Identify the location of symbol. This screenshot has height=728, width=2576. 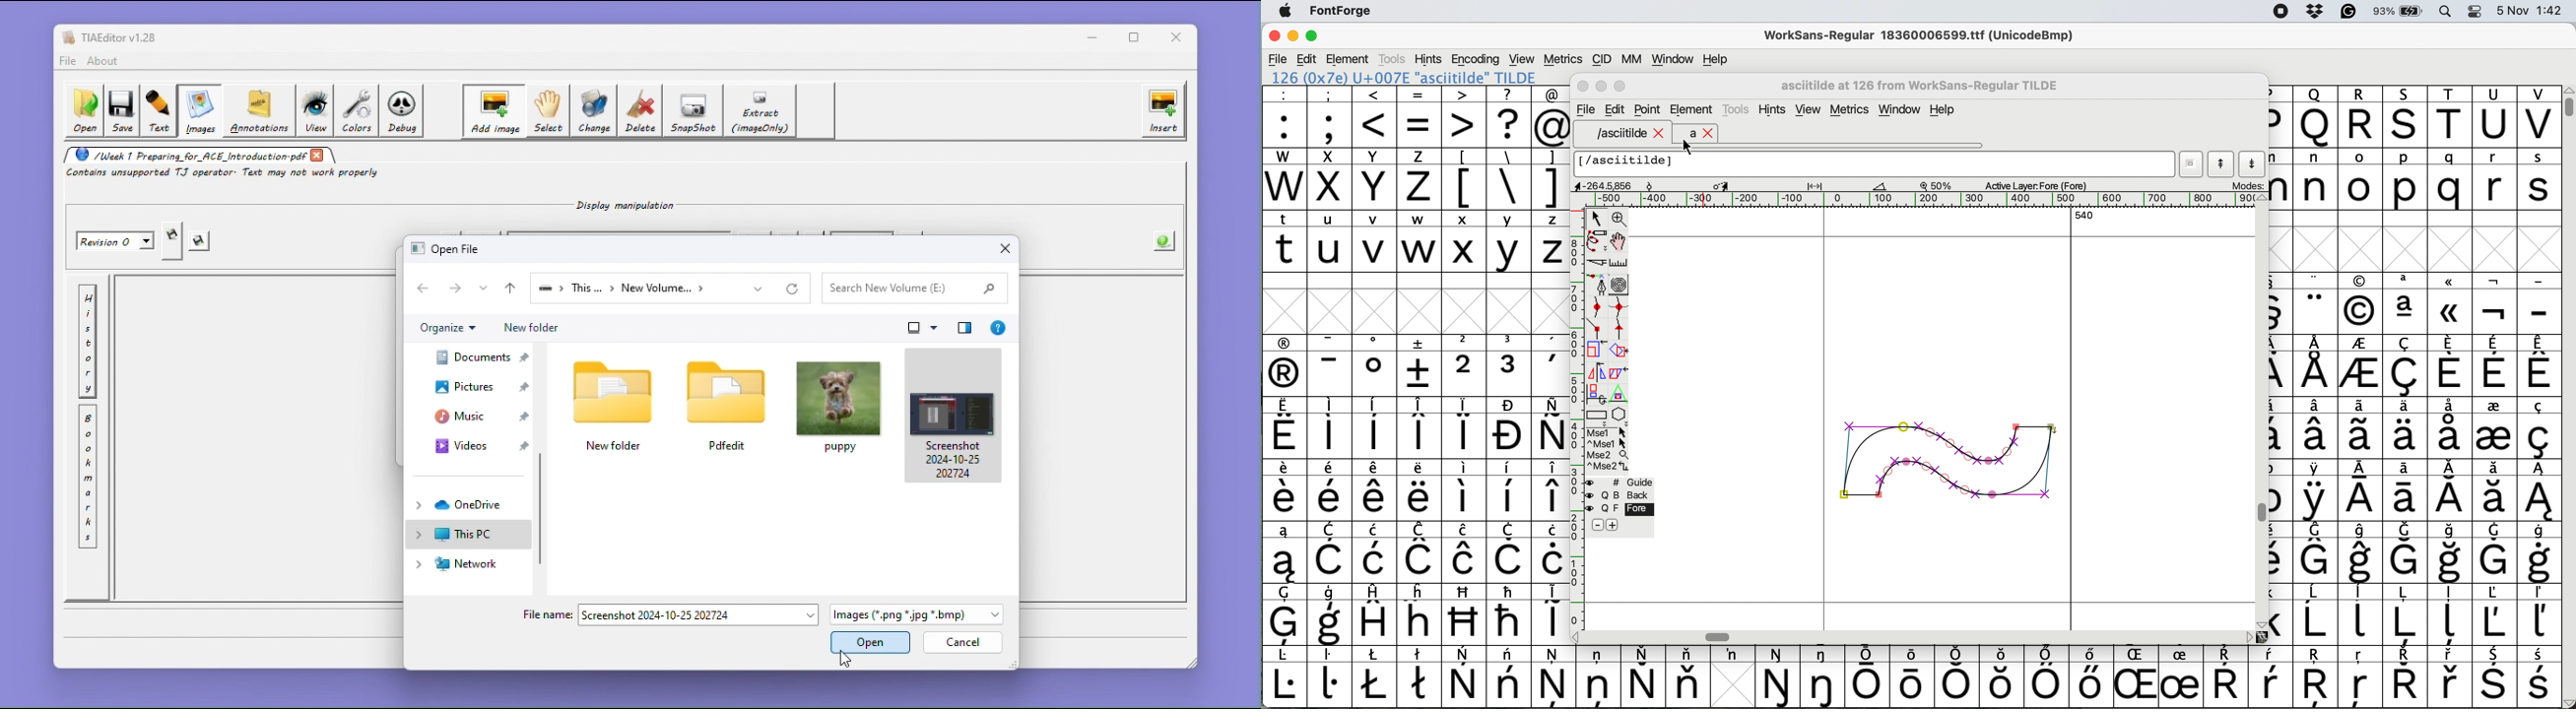
(2362, 367).